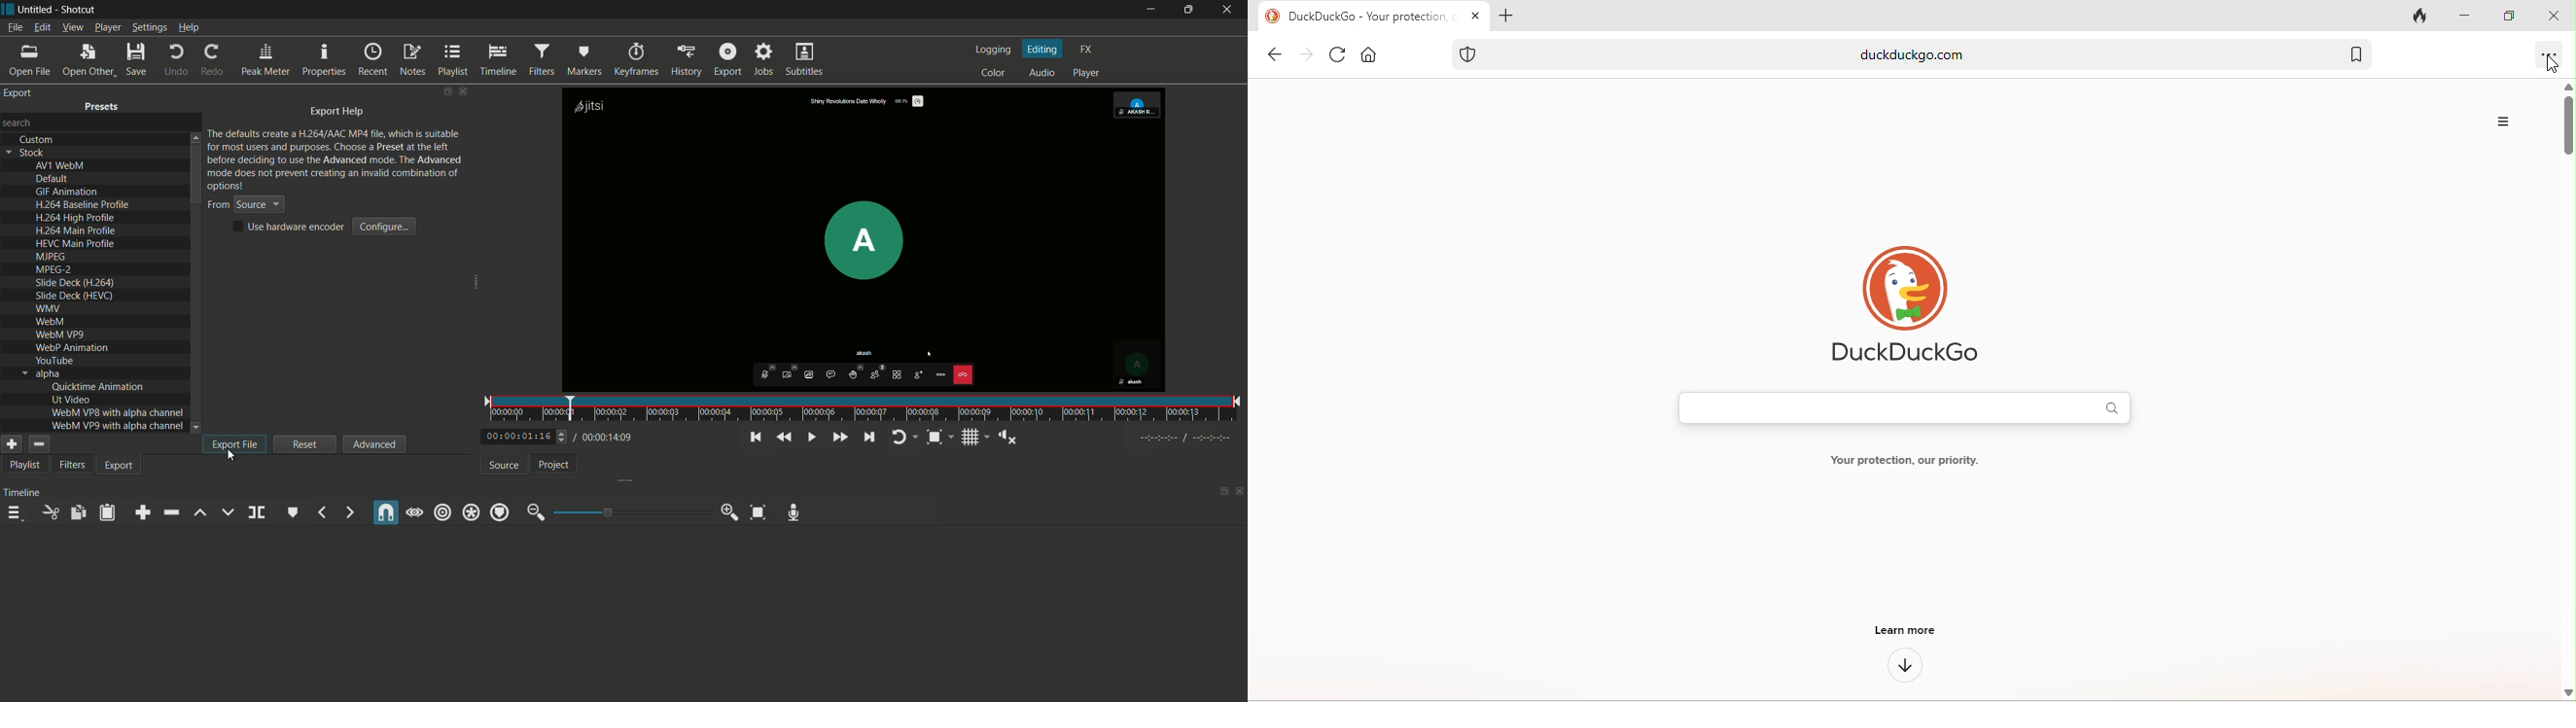  Describe the element at coordinates (540, 60) in the screenshot. I see `filters` at that location.